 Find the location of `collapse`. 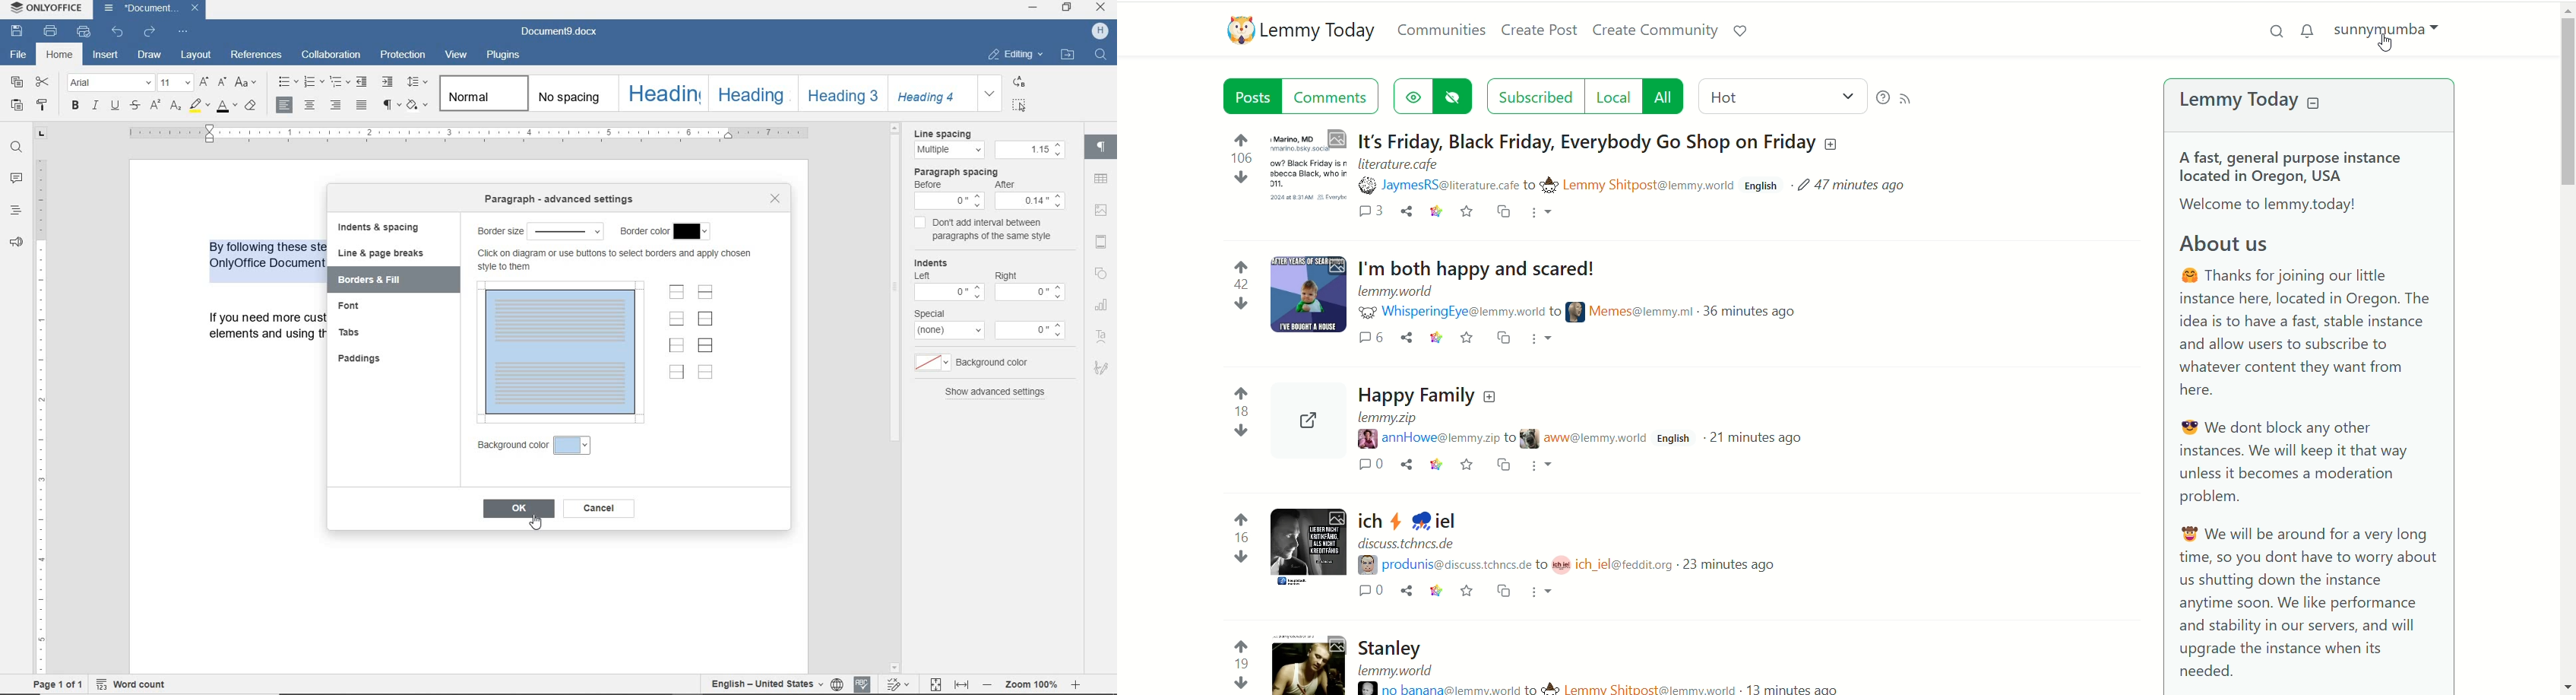

collapse is located at coordinates (2318, 104).